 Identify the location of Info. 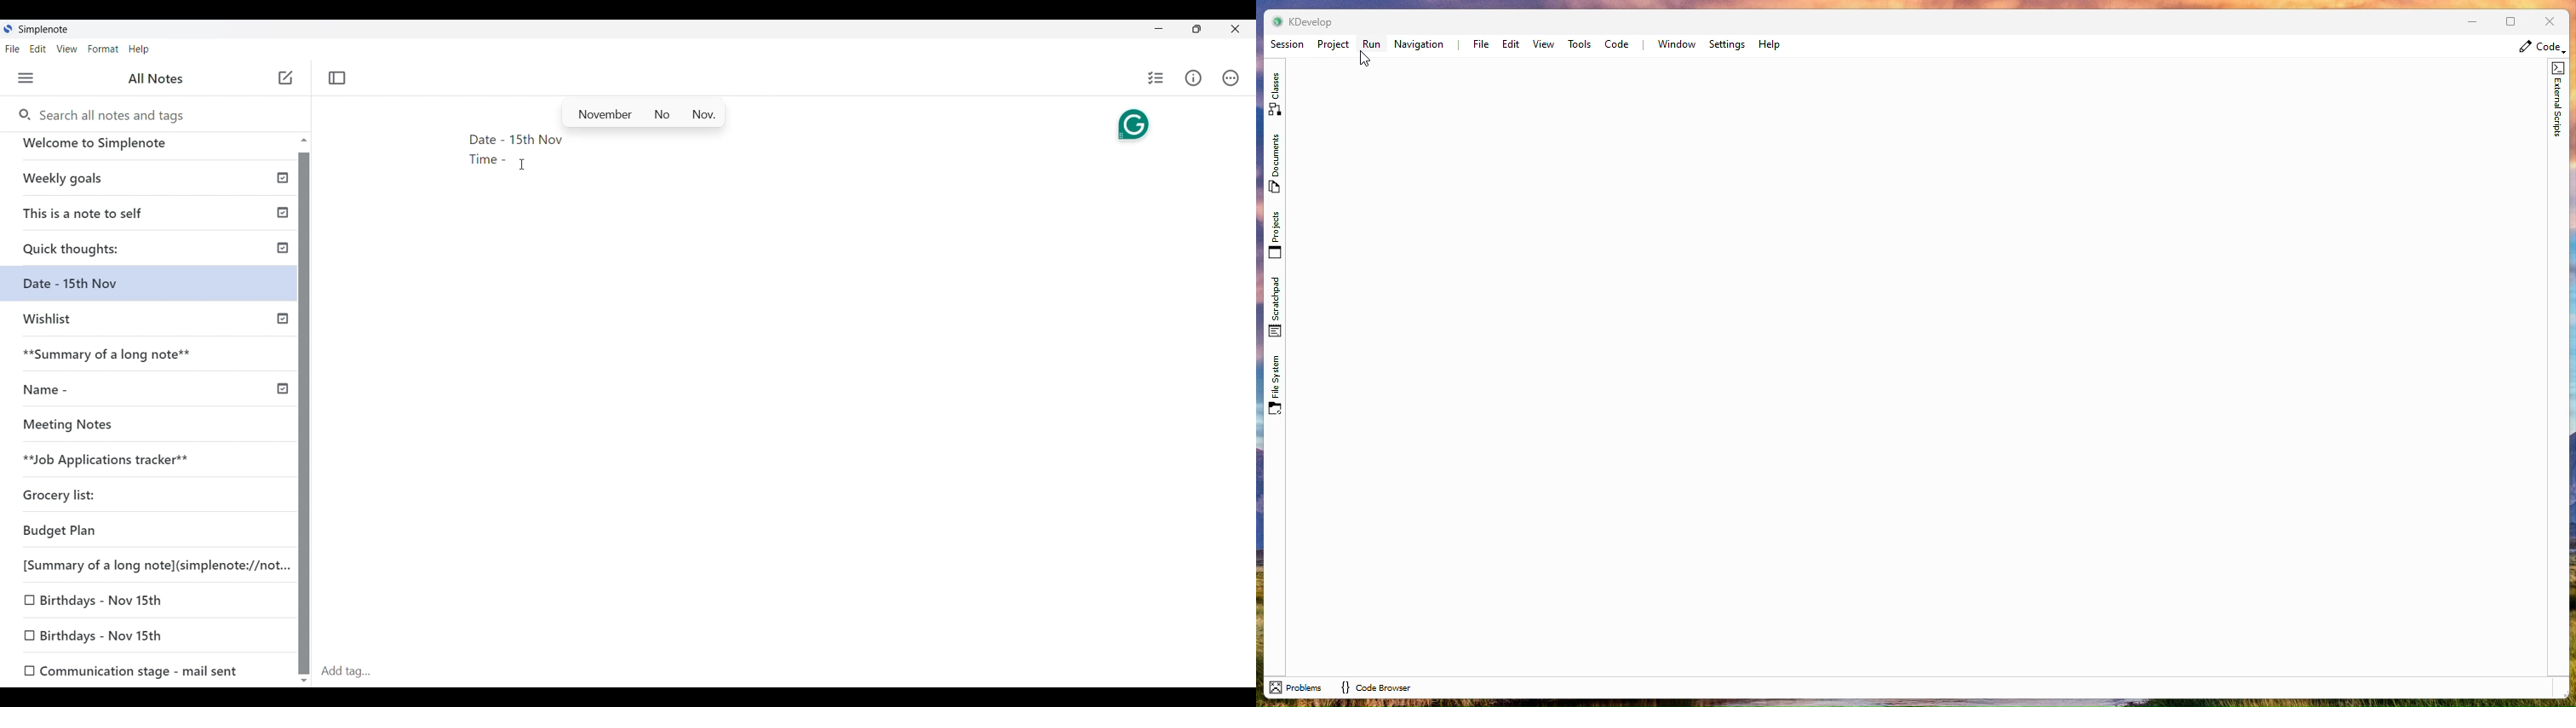
(1194, 78).